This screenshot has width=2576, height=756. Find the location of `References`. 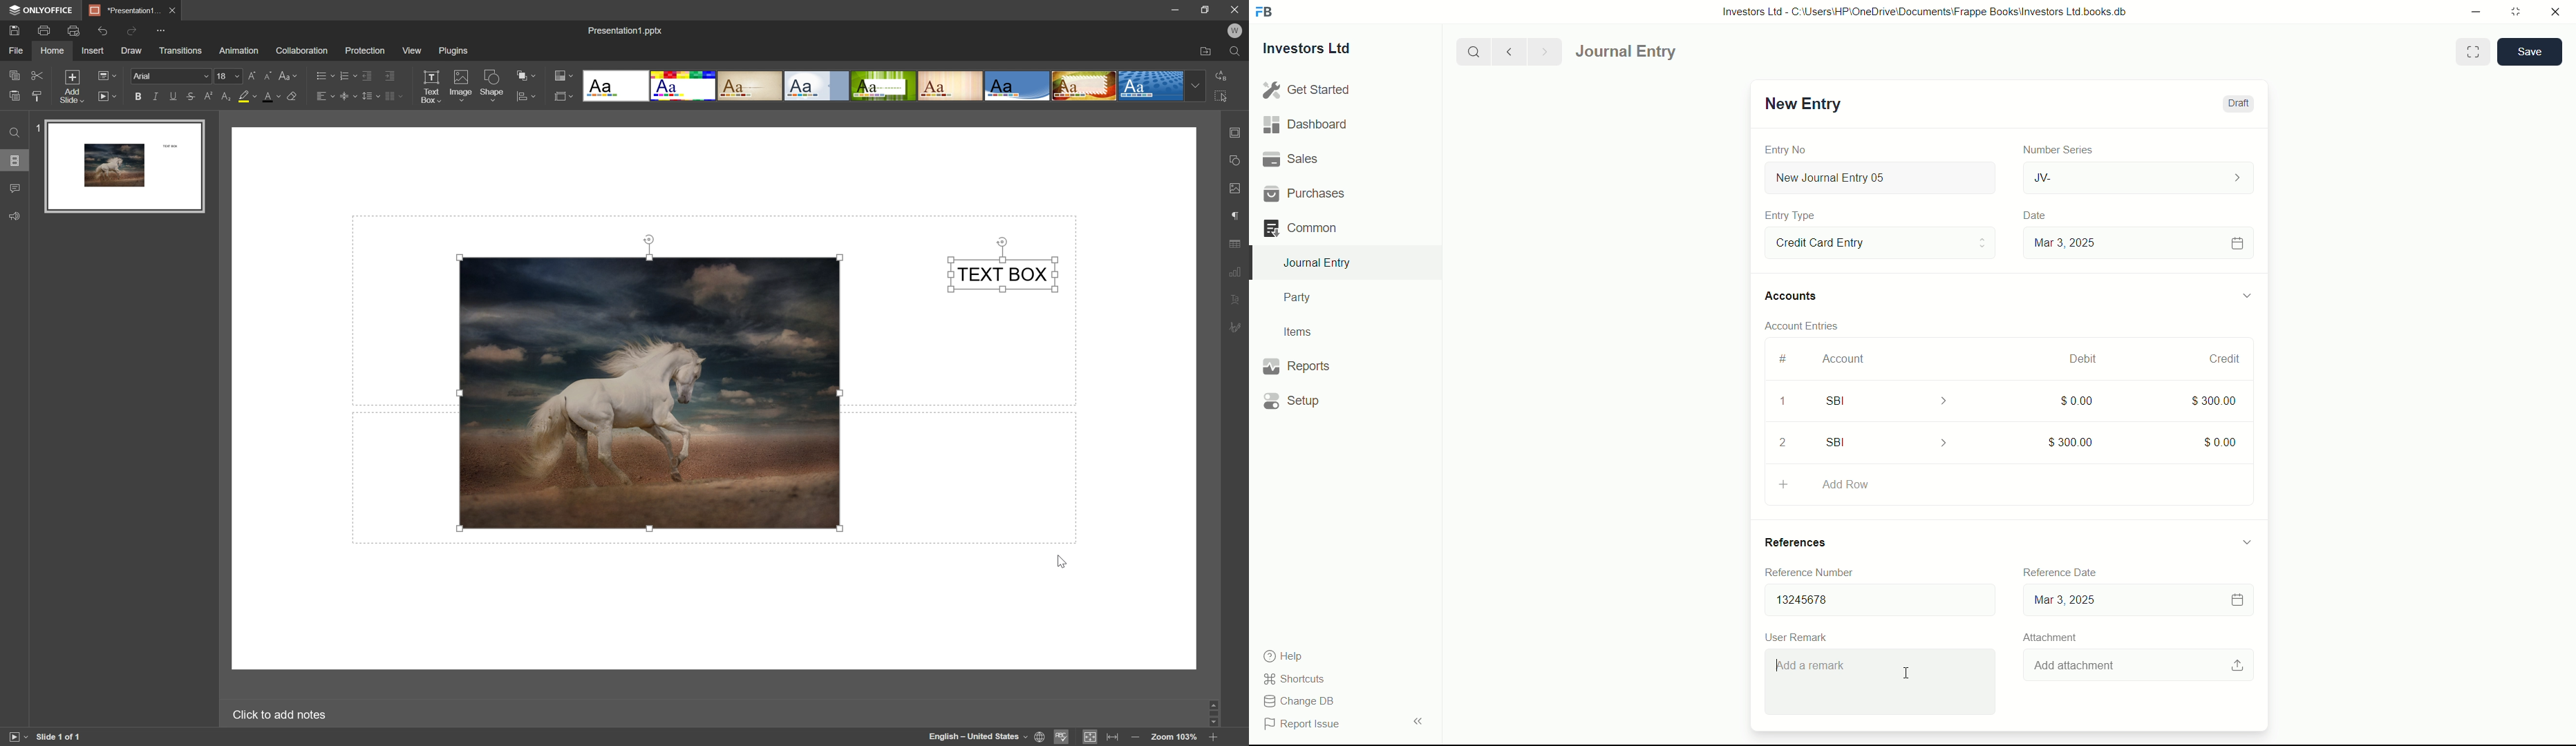

References is located at coordinates (1809, 542).